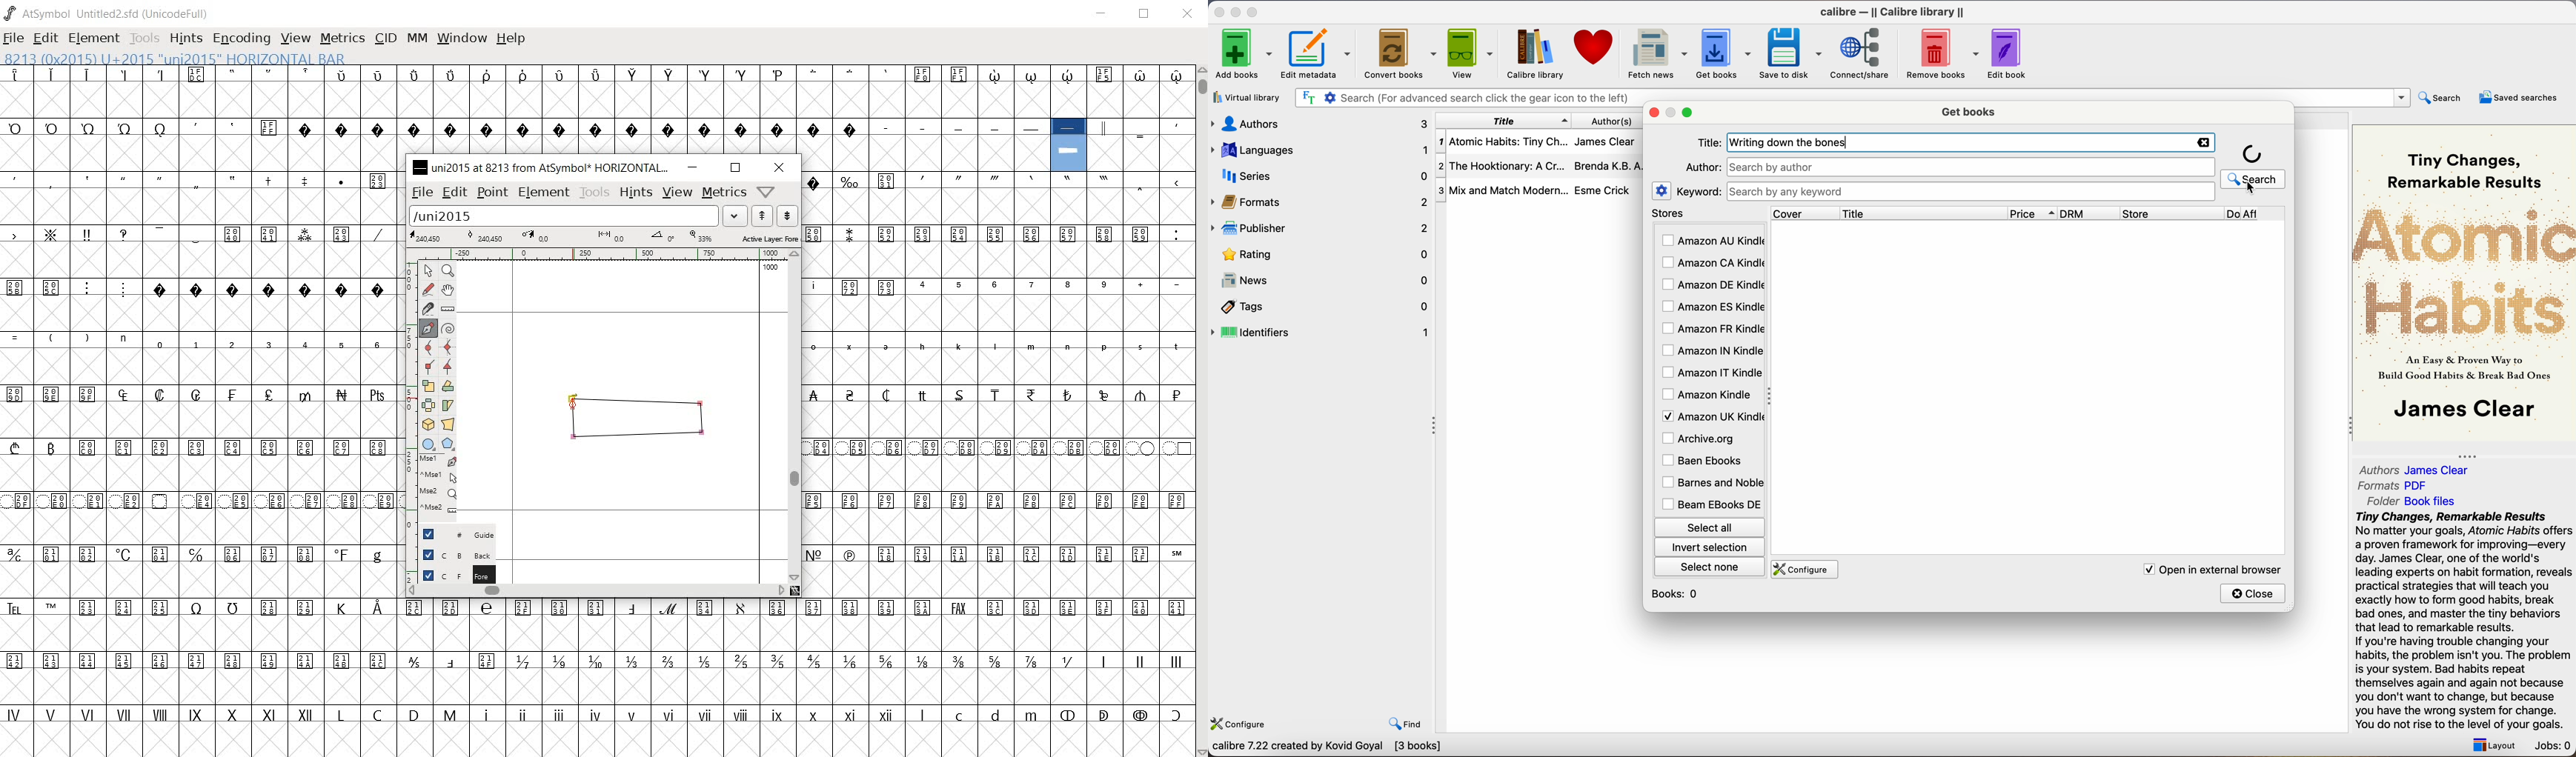 The height and width of the screenshot is (784, 2576). Describe the element at coordinates (1711, 284) in the screenshot. I see `amazon DE Kindle` at that location.